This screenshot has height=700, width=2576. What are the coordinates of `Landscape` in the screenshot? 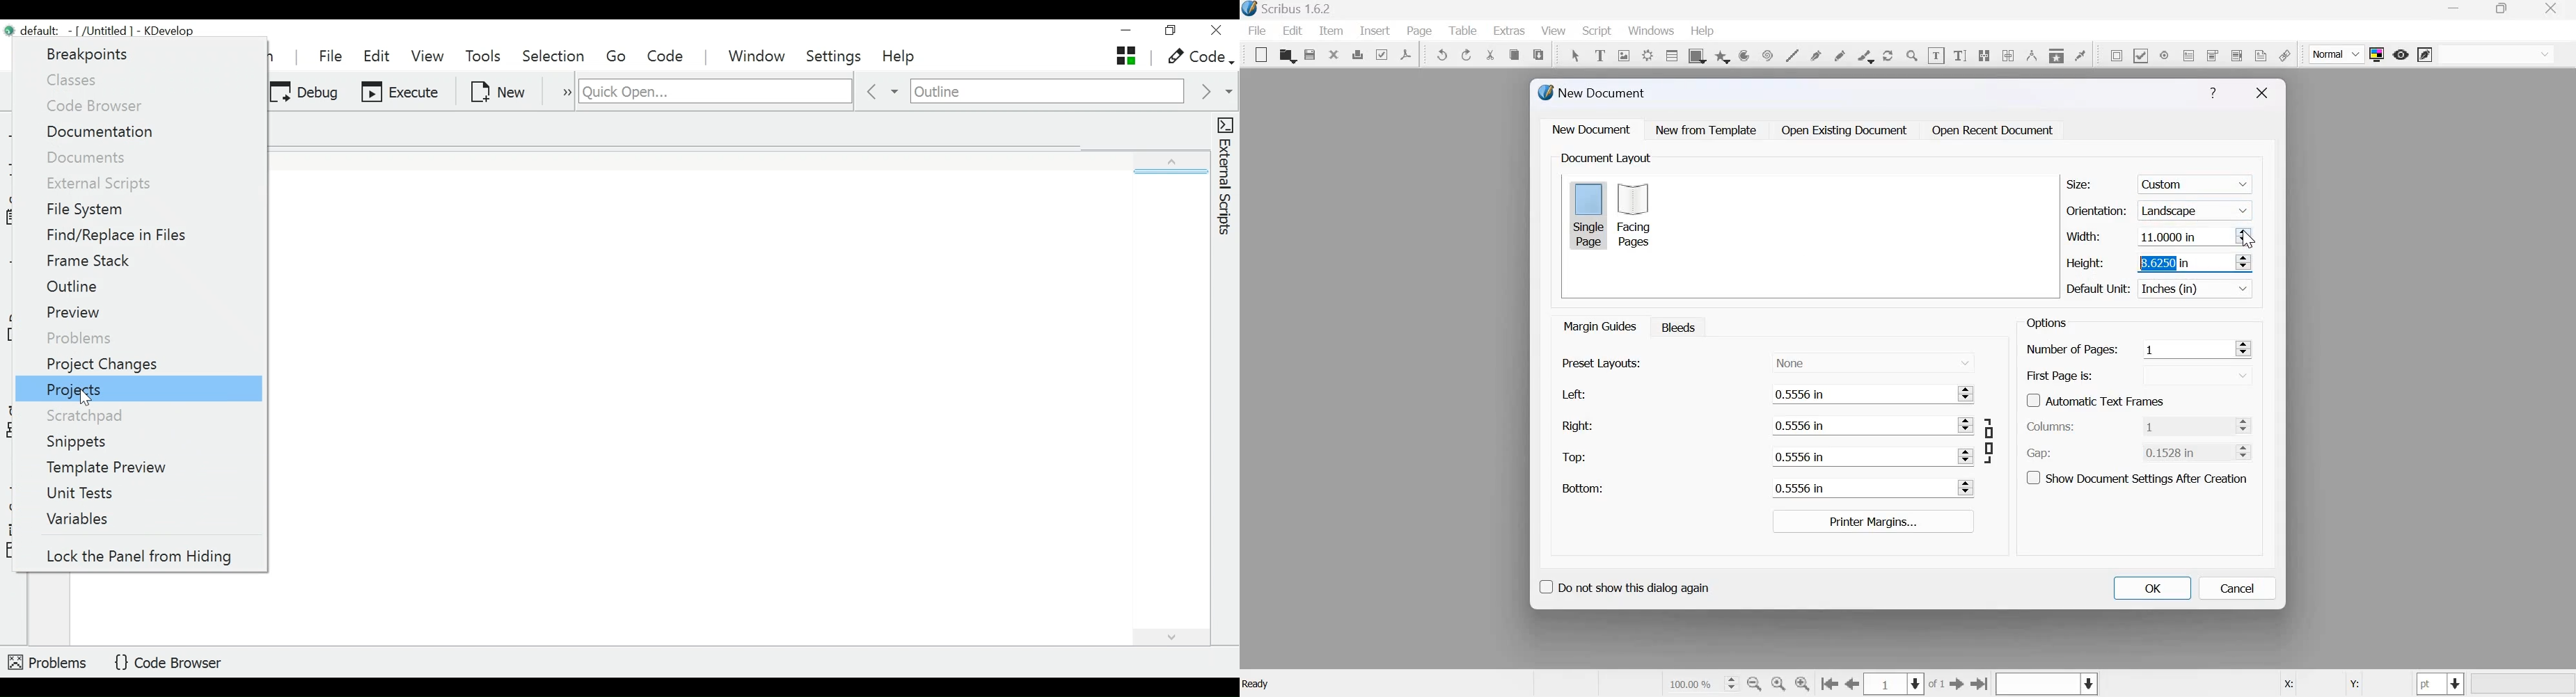 It's located at (2197, 209).